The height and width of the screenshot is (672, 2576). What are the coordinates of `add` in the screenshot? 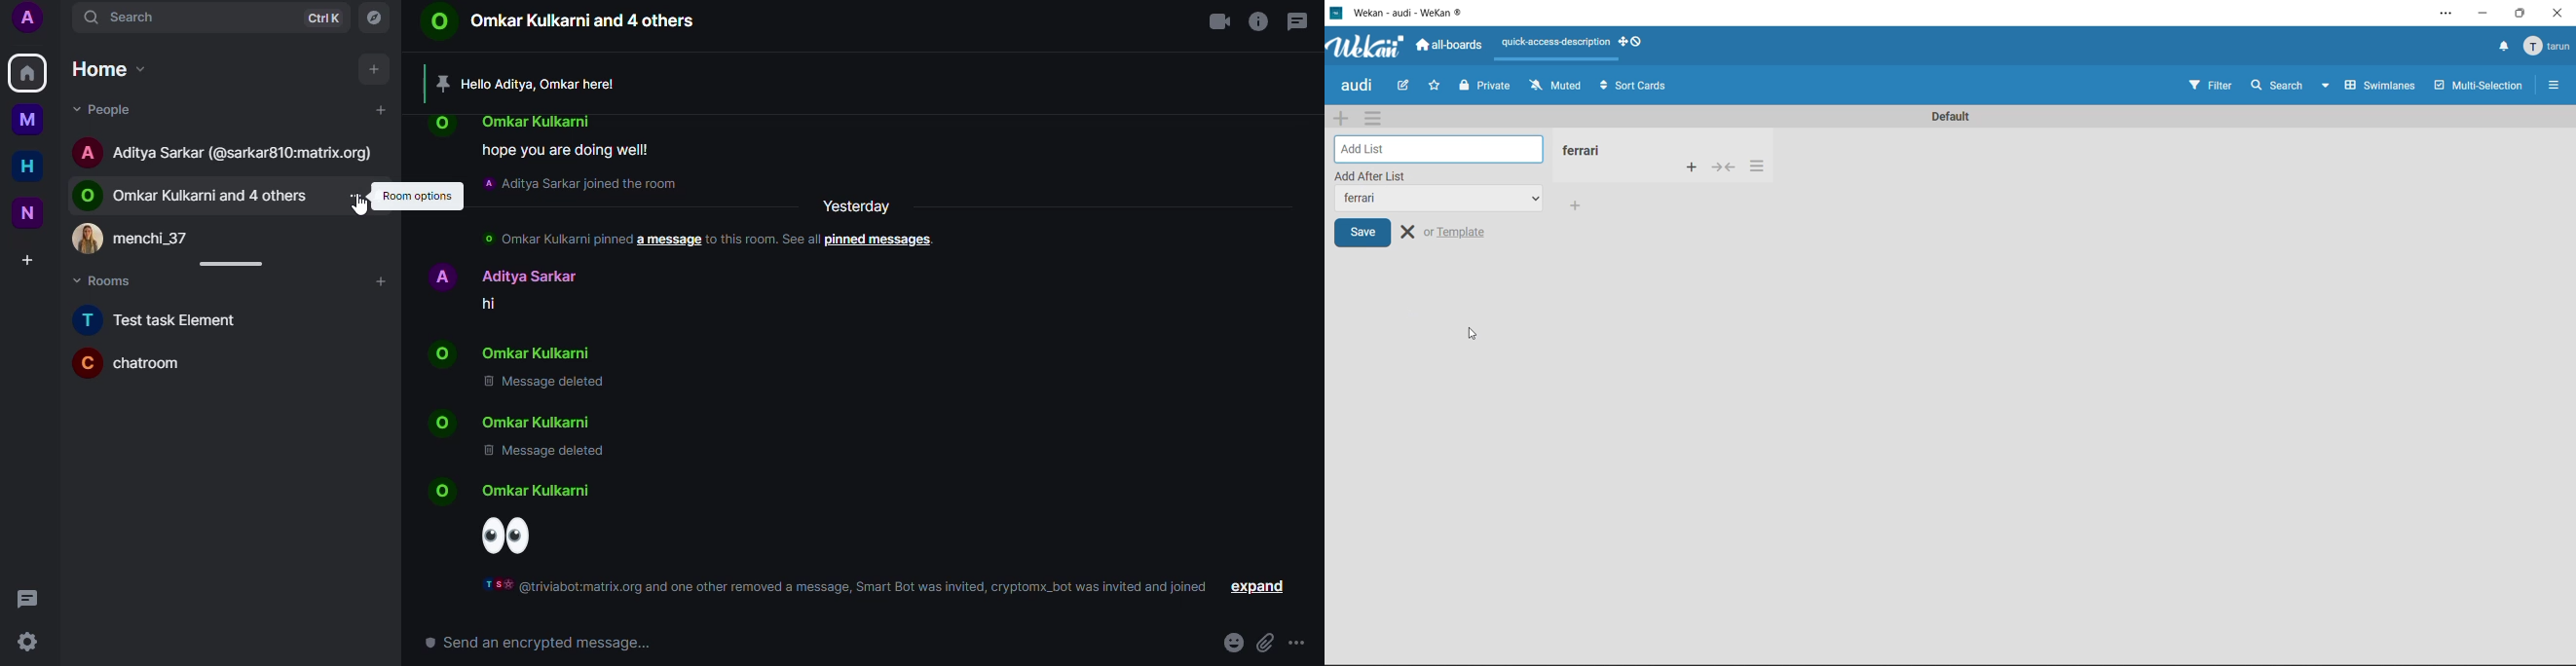 It's located at (382, 279).